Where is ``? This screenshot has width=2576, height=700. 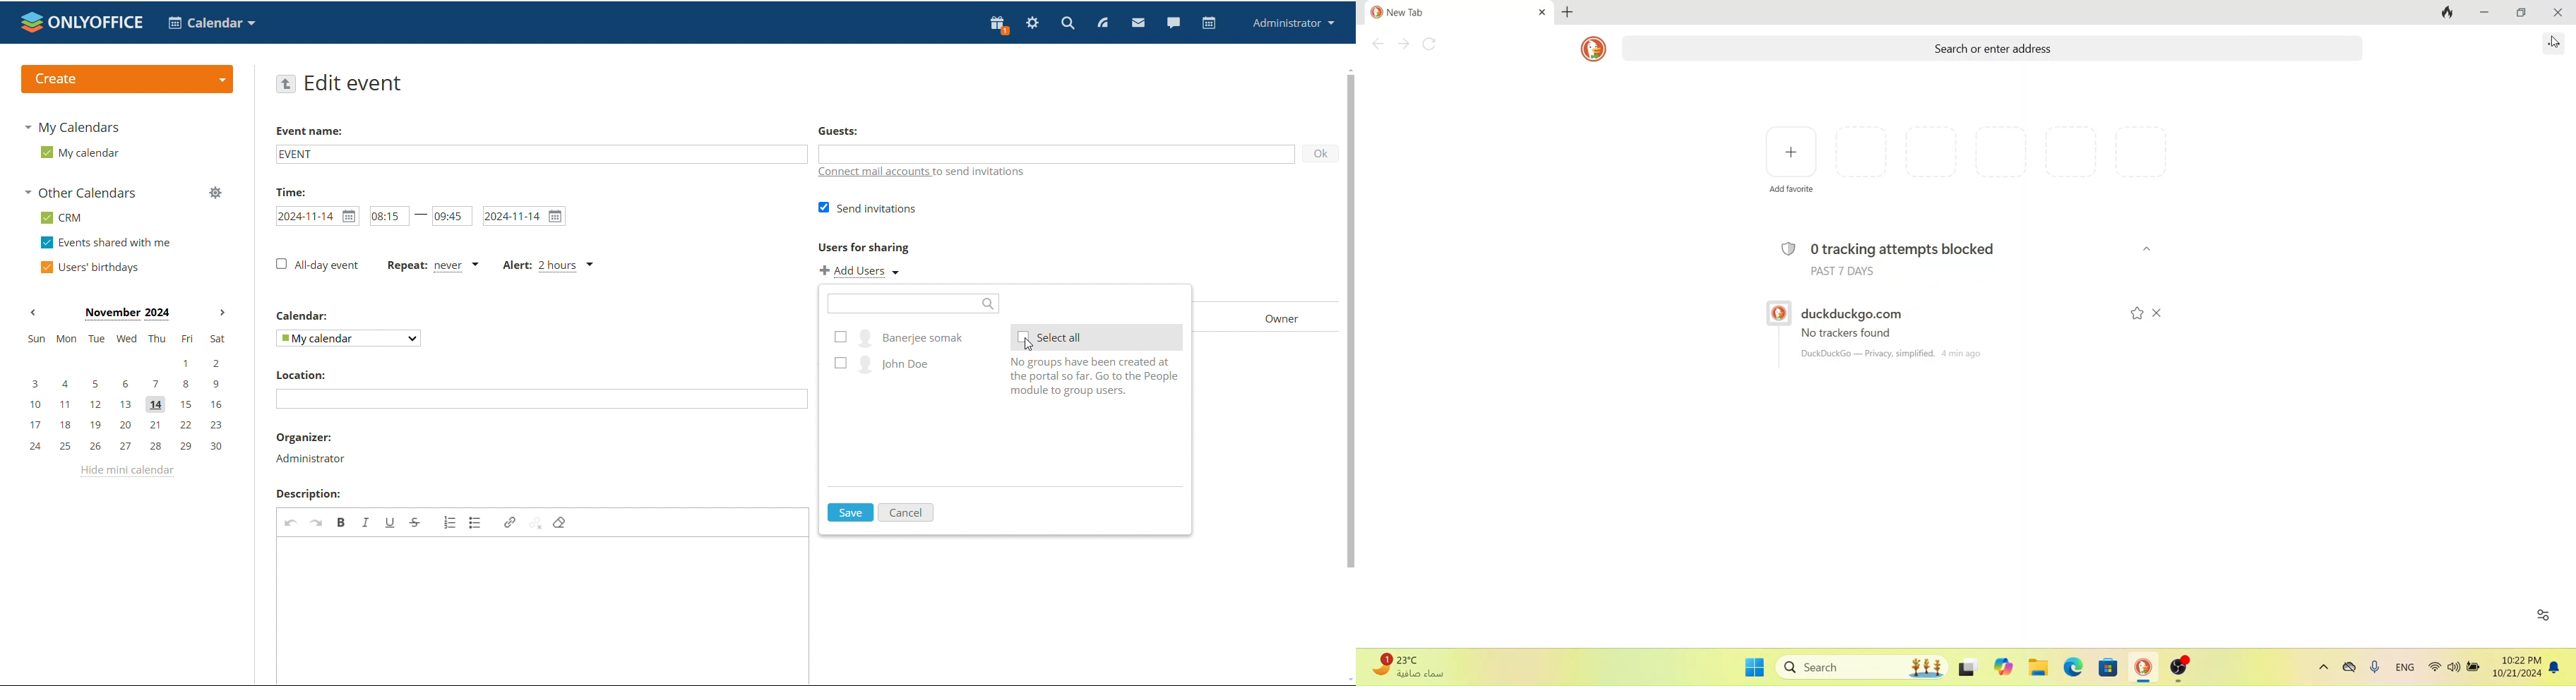
 is located at coordinates (2002, 668).